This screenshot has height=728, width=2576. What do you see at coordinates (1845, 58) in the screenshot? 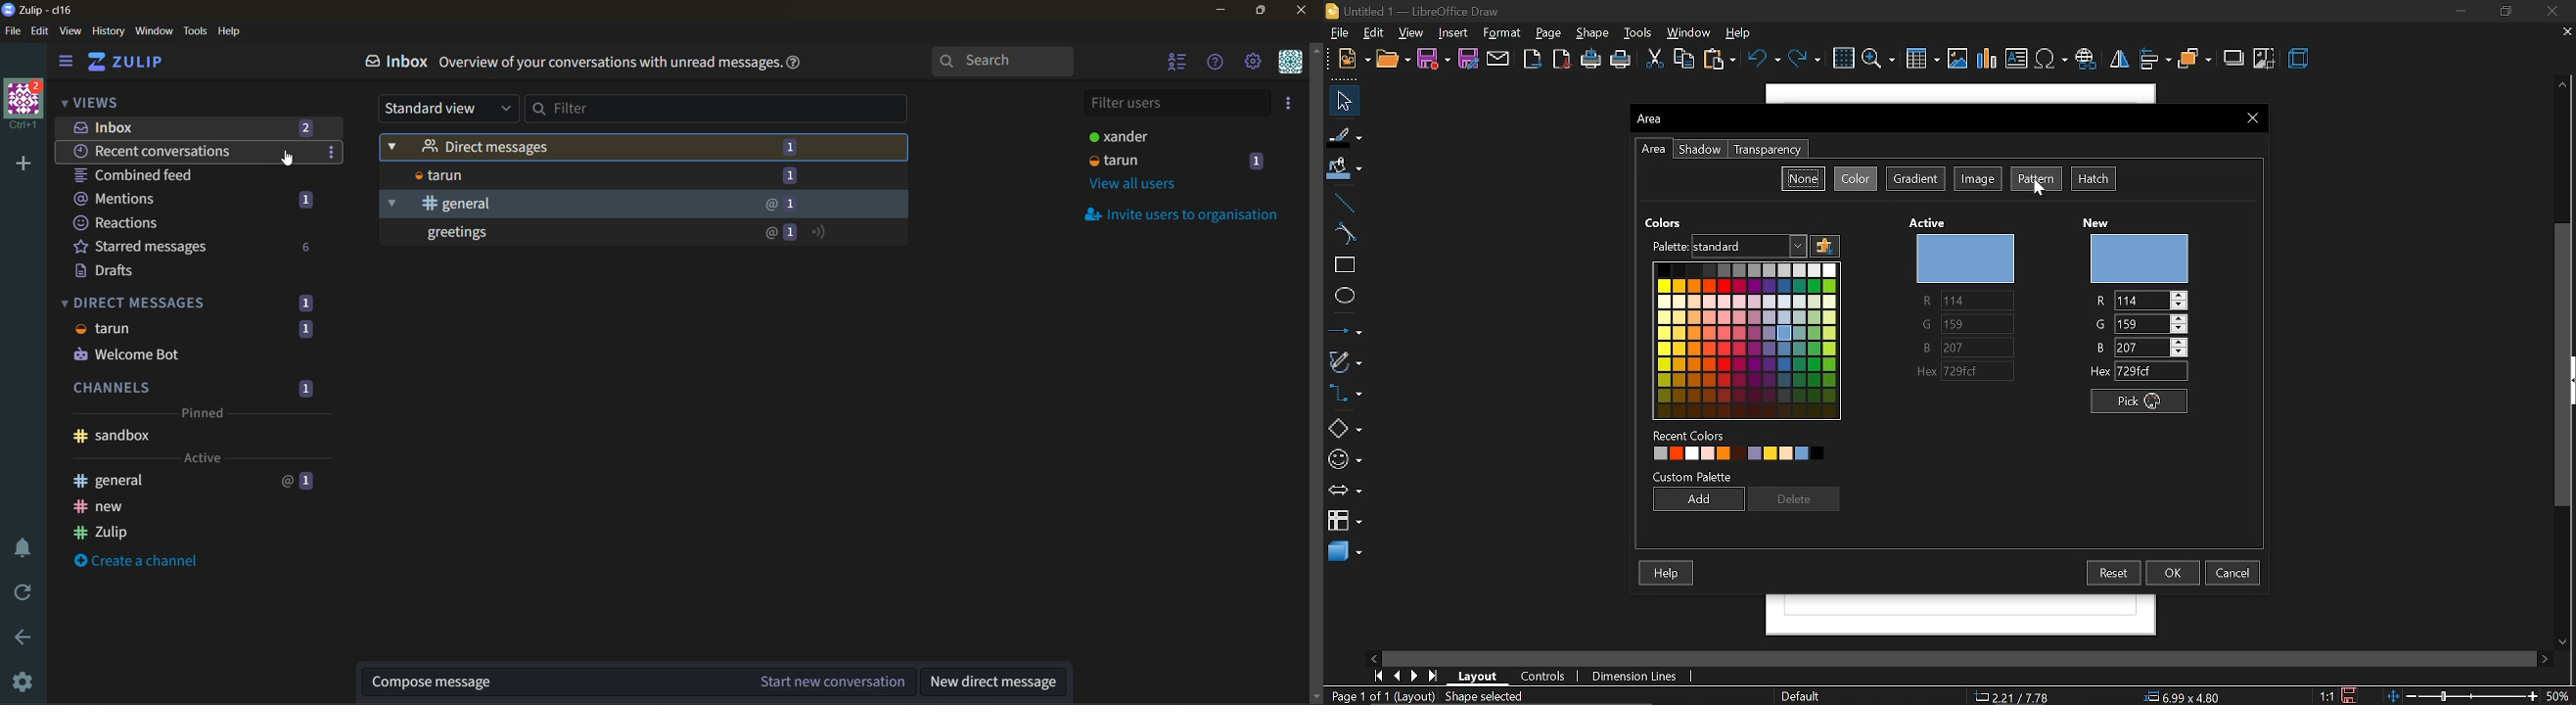
I see `grid` at bounding box center [1845, 58].